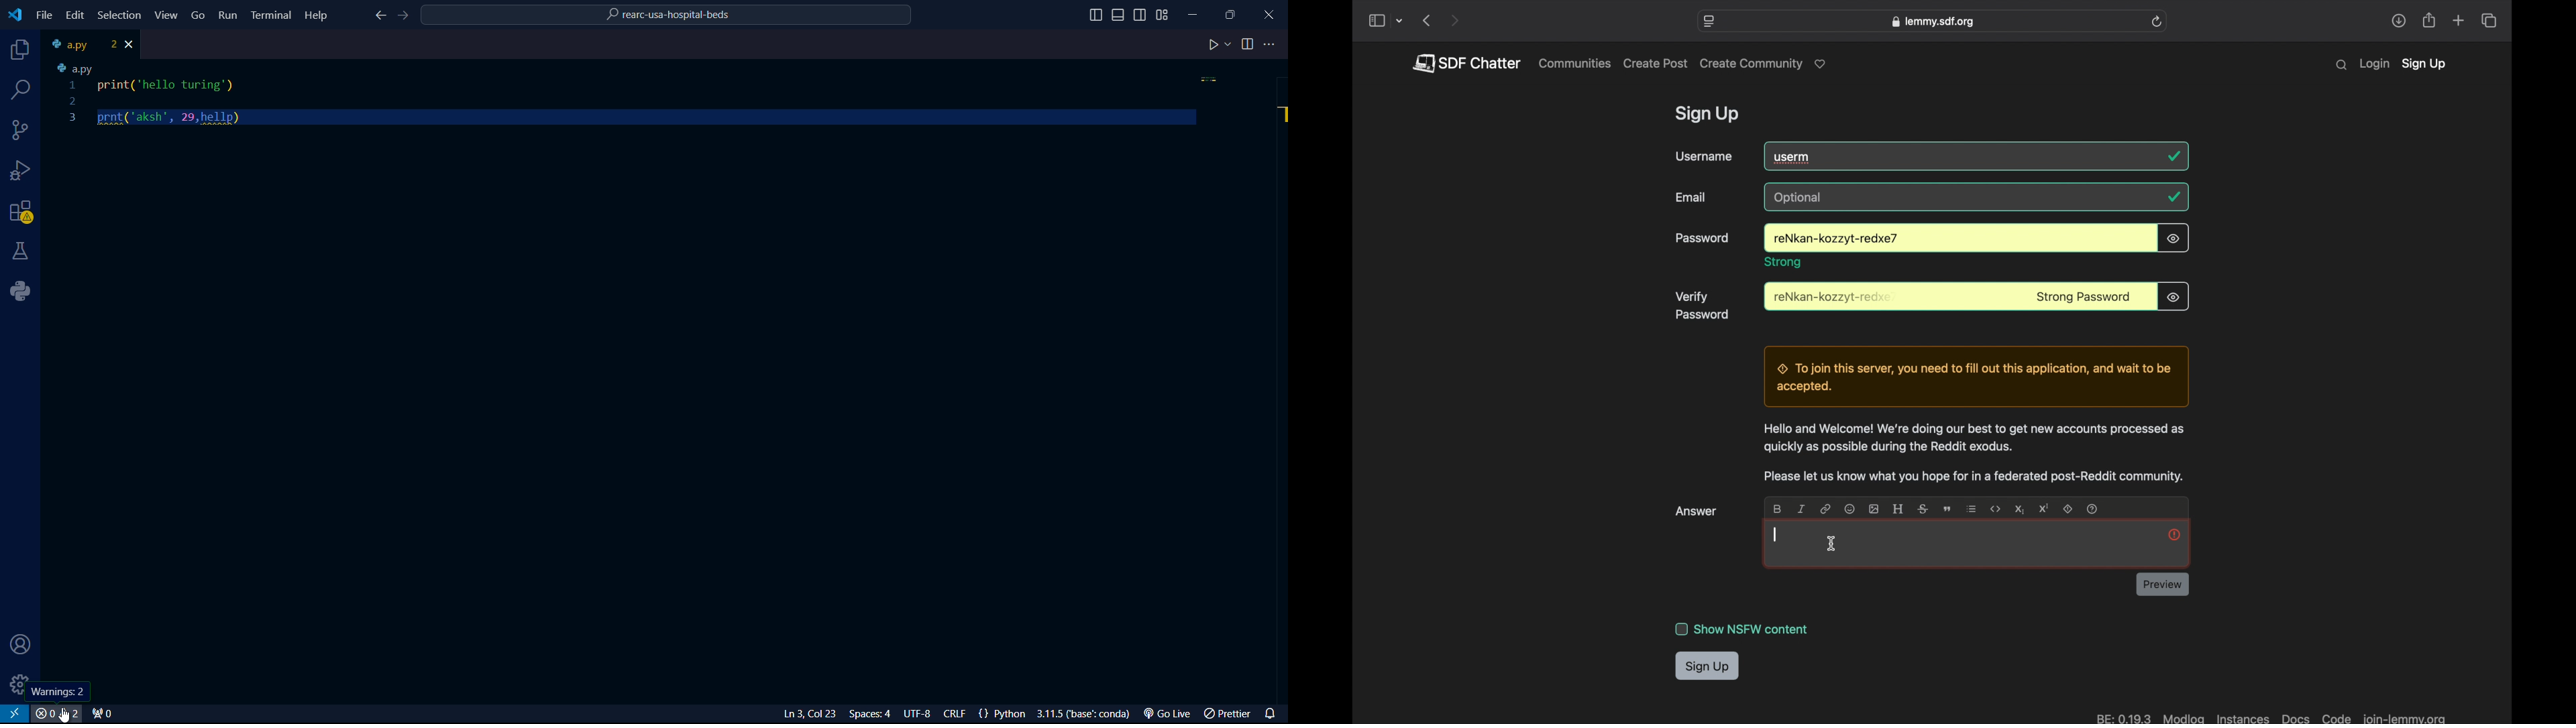 This screenshot has width=2576, height=728. What do you see at coordinates (74, 15) in the screenshot?
I see `edit` at bounding box center [74, 15].